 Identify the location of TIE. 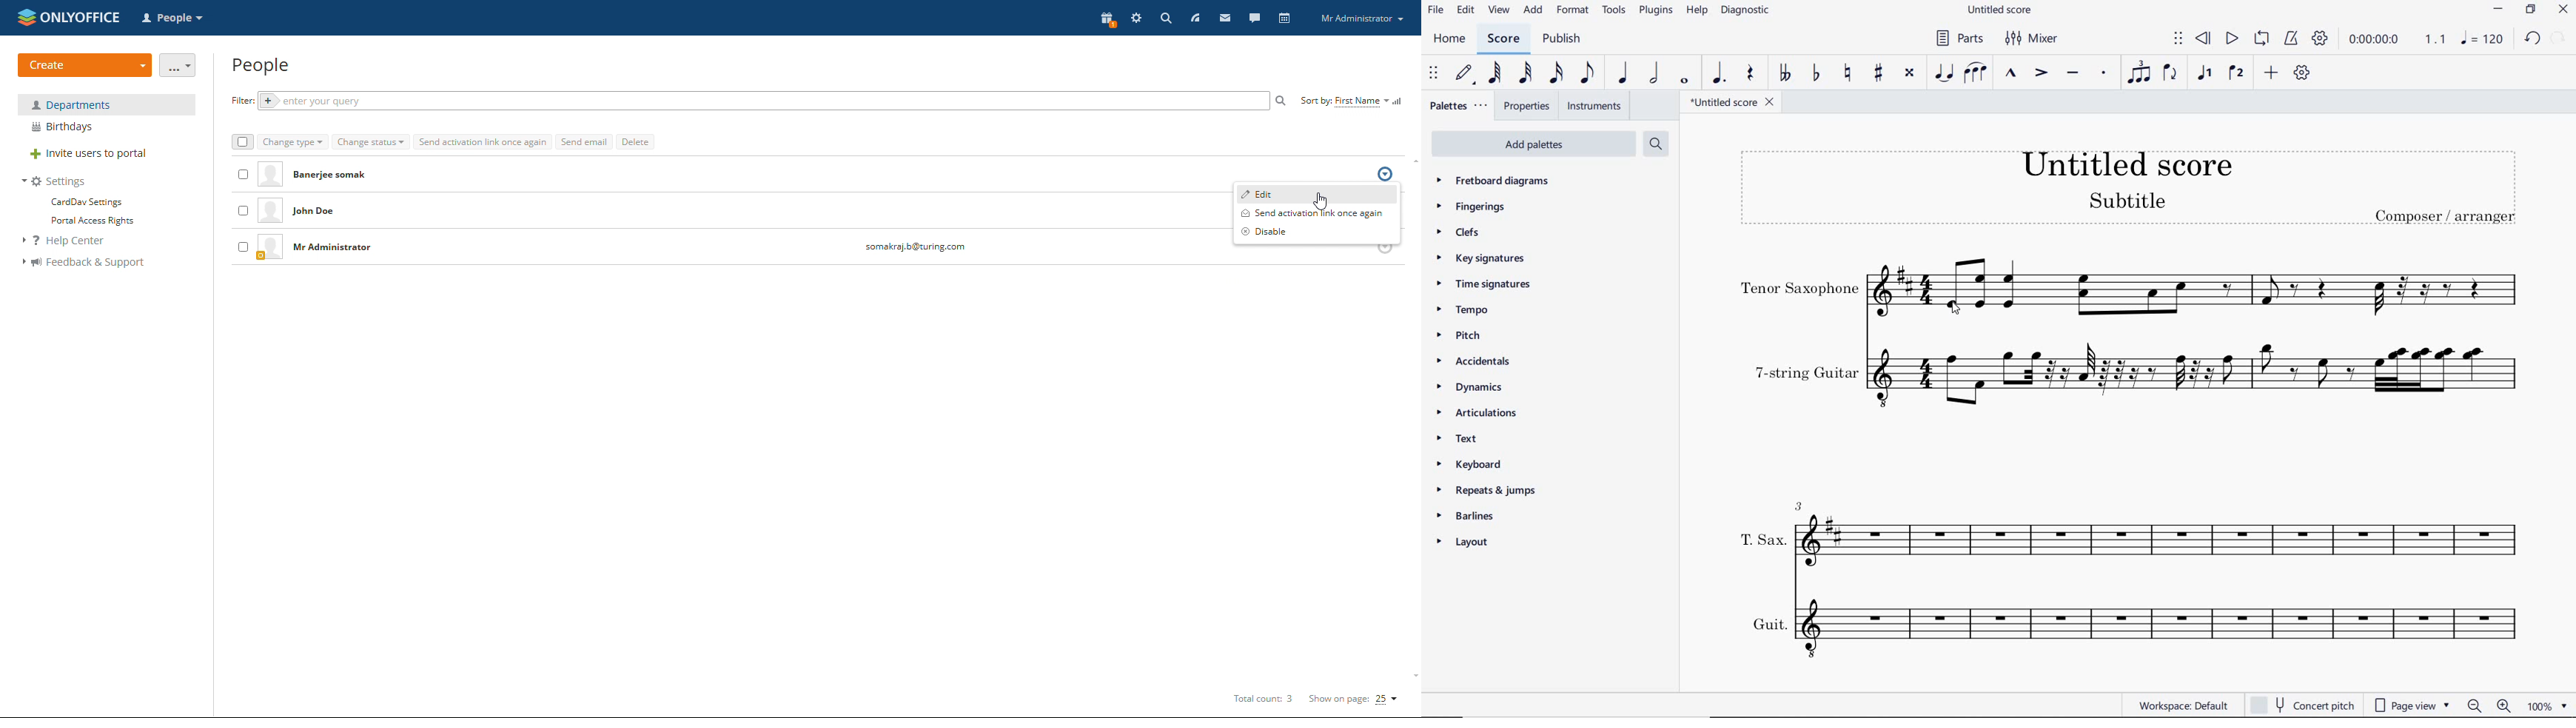
(1944, 74).